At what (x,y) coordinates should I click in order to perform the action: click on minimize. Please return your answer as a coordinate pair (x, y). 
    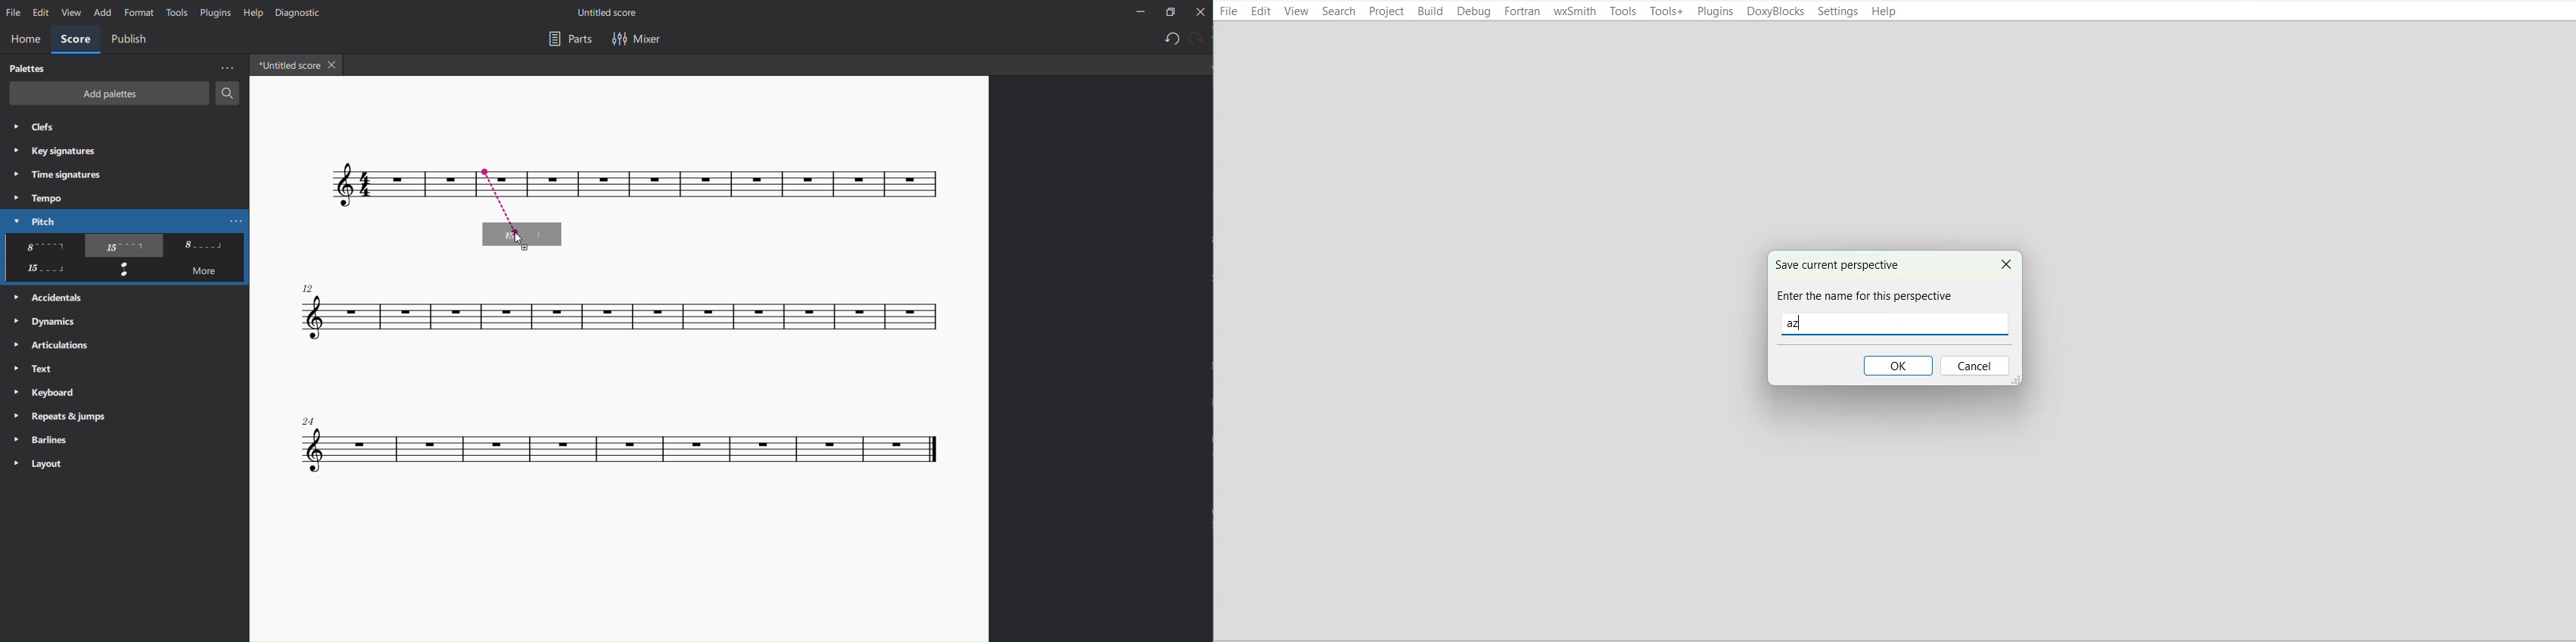
    Looking at the image, I should click on (1139, 13).